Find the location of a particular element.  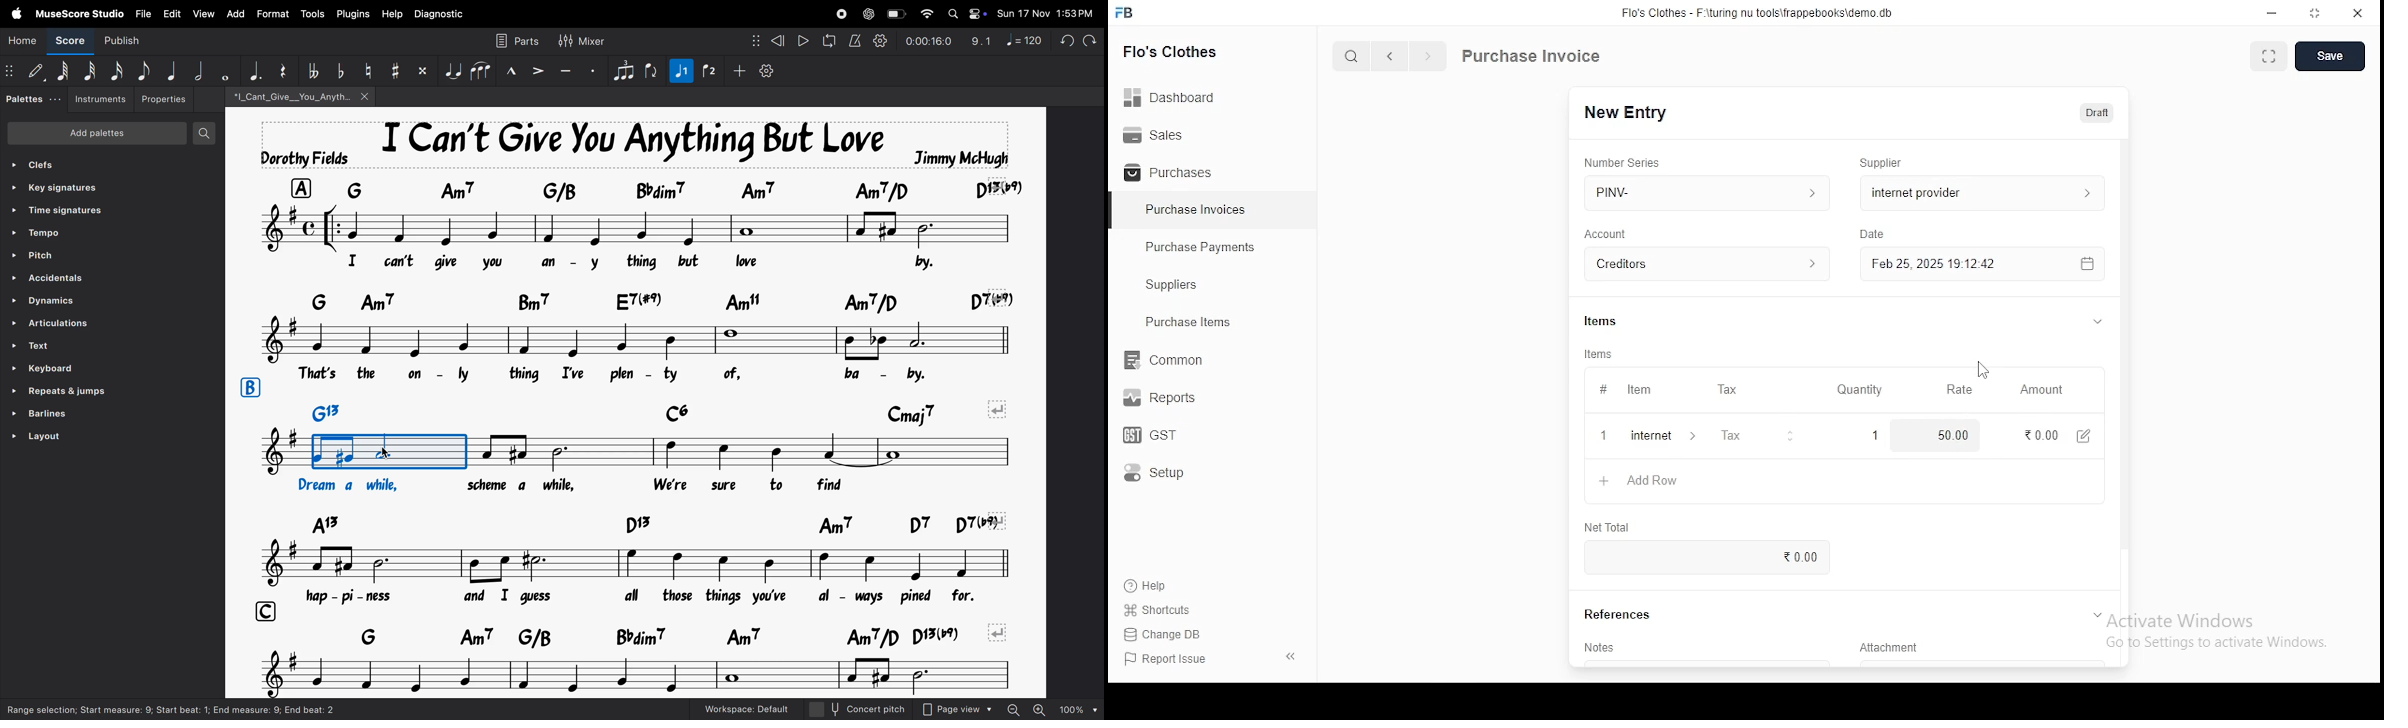

view is located at coordinates (204, 15).